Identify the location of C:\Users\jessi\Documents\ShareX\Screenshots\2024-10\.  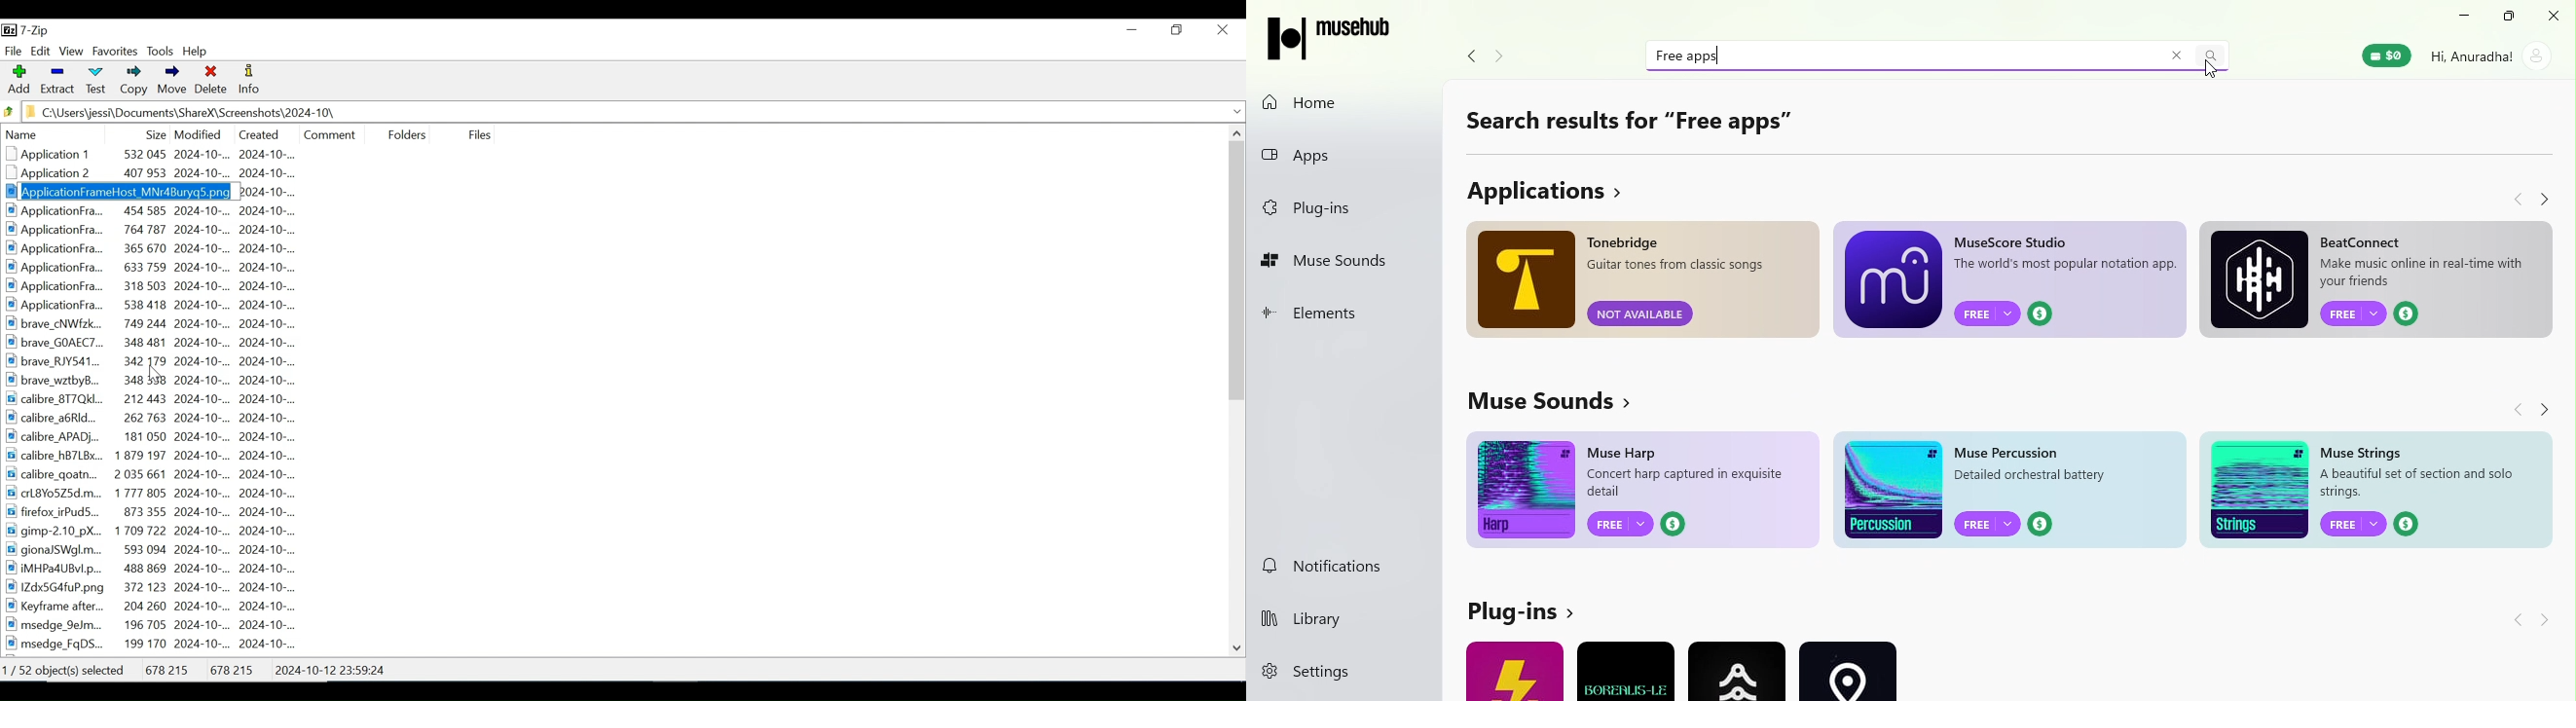
(191, 112).